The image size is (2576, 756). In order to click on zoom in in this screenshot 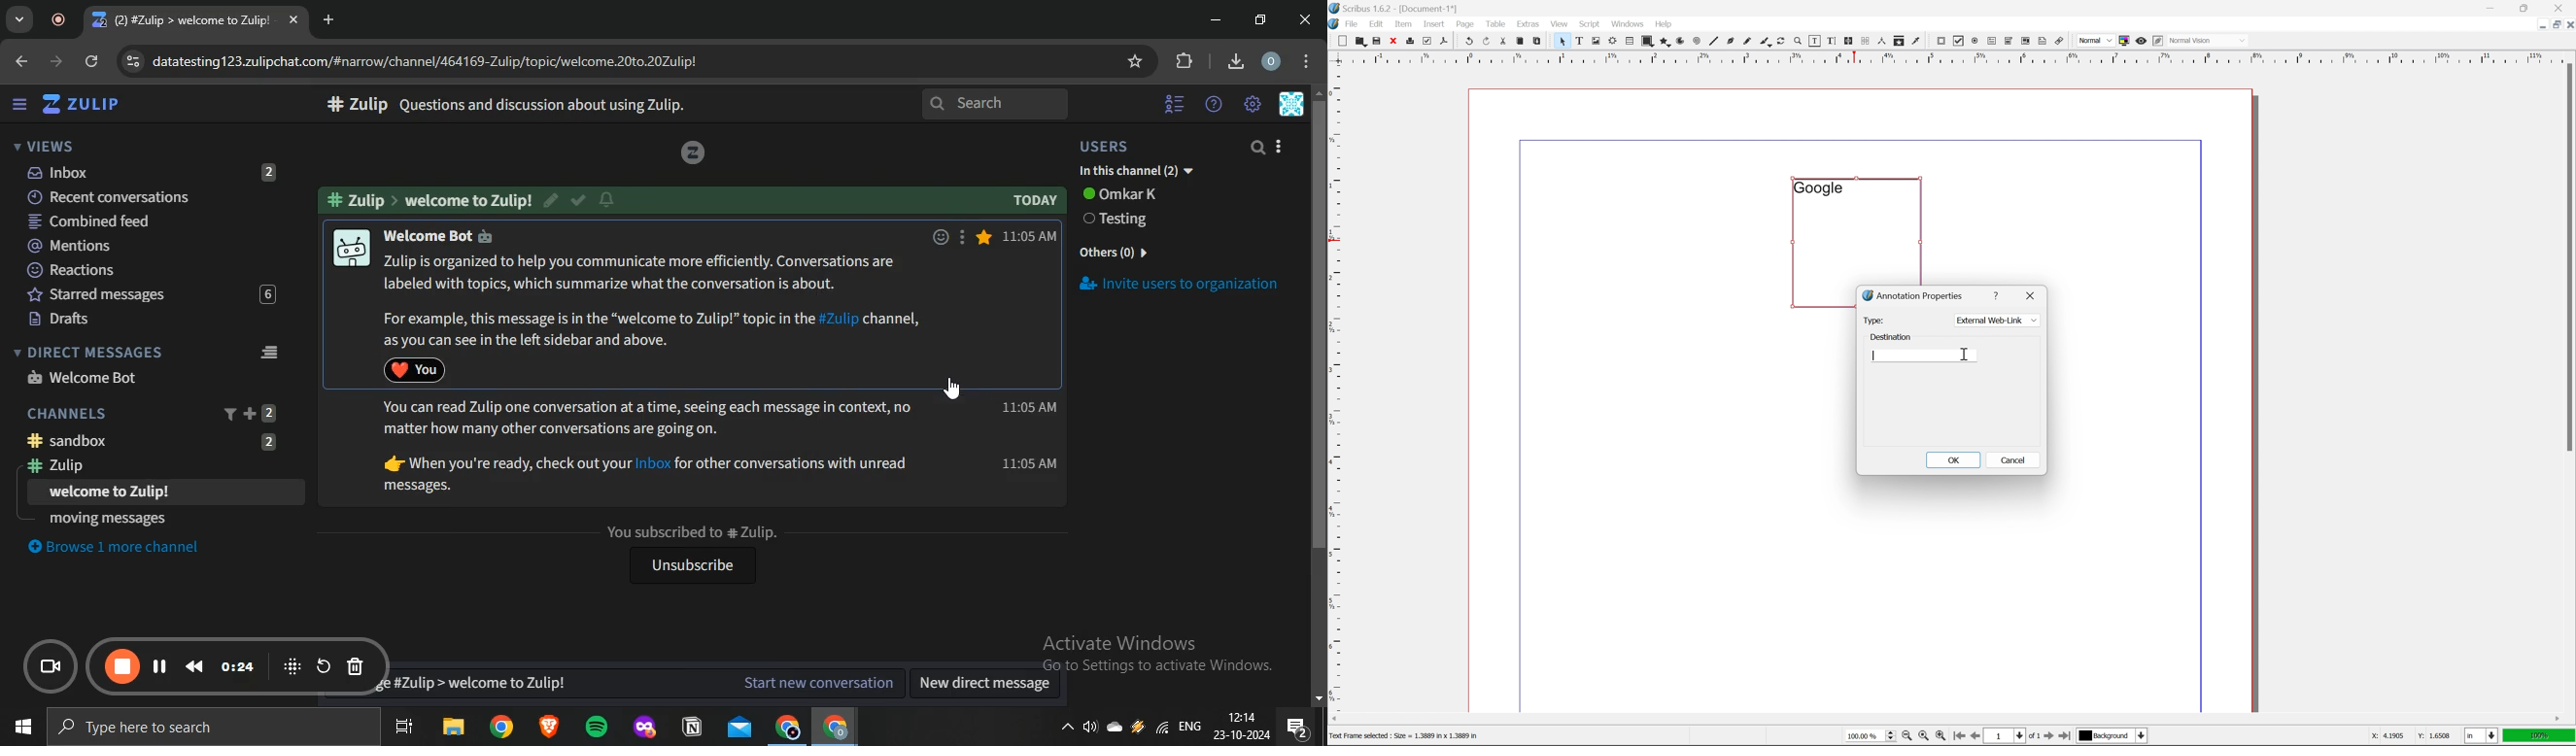, I will do `click(1940, 736)`.